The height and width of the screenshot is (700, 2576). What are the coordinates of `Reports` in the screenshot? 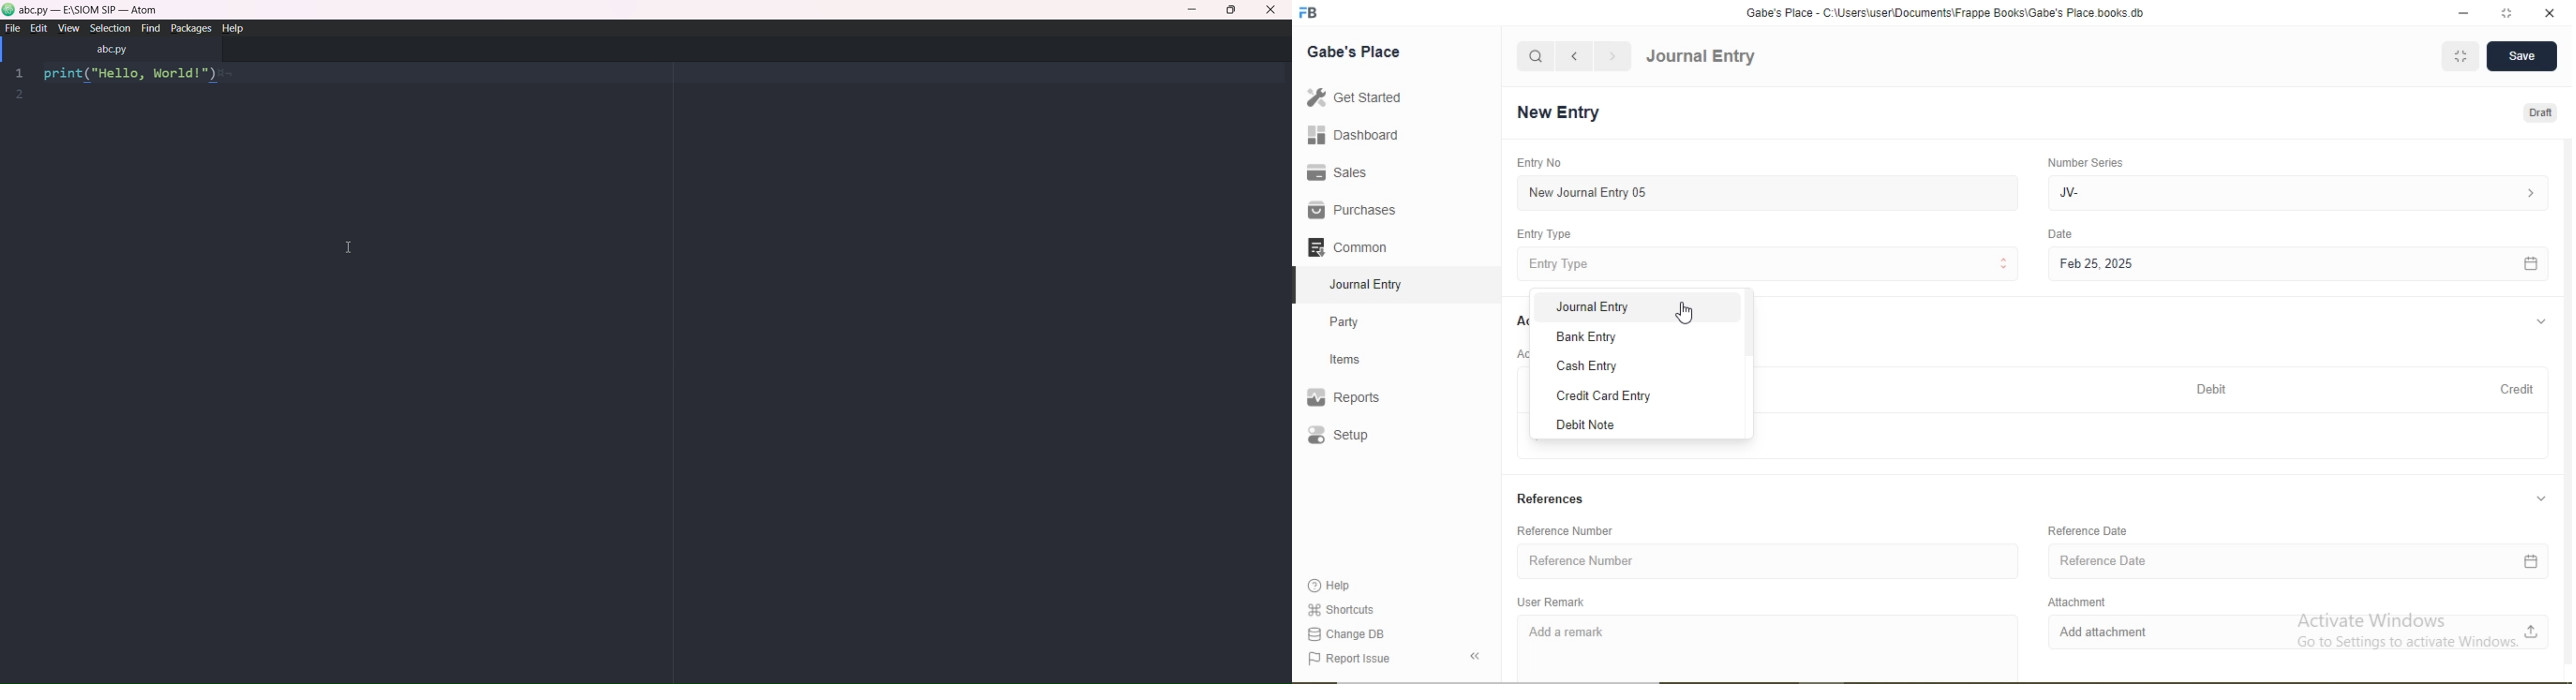 It's located at (1353, 398).